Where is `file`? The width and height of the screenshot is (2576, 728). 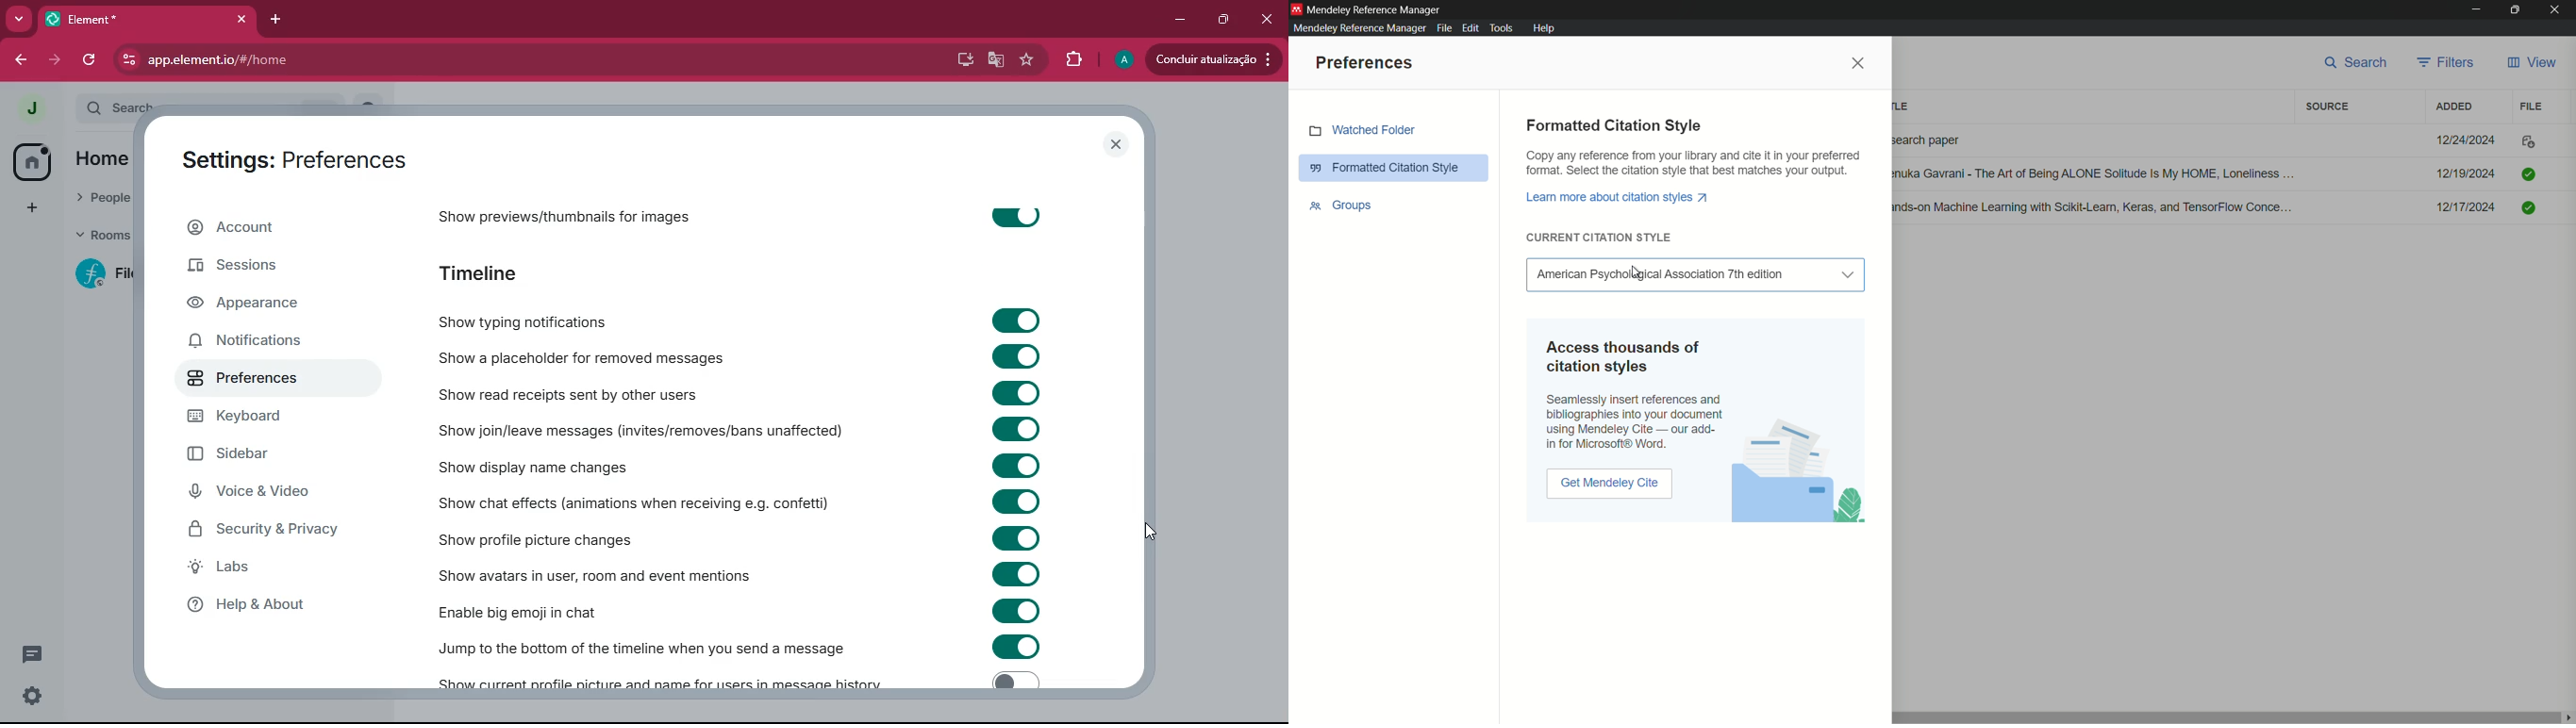 file is located at coordinates (2532, 106).